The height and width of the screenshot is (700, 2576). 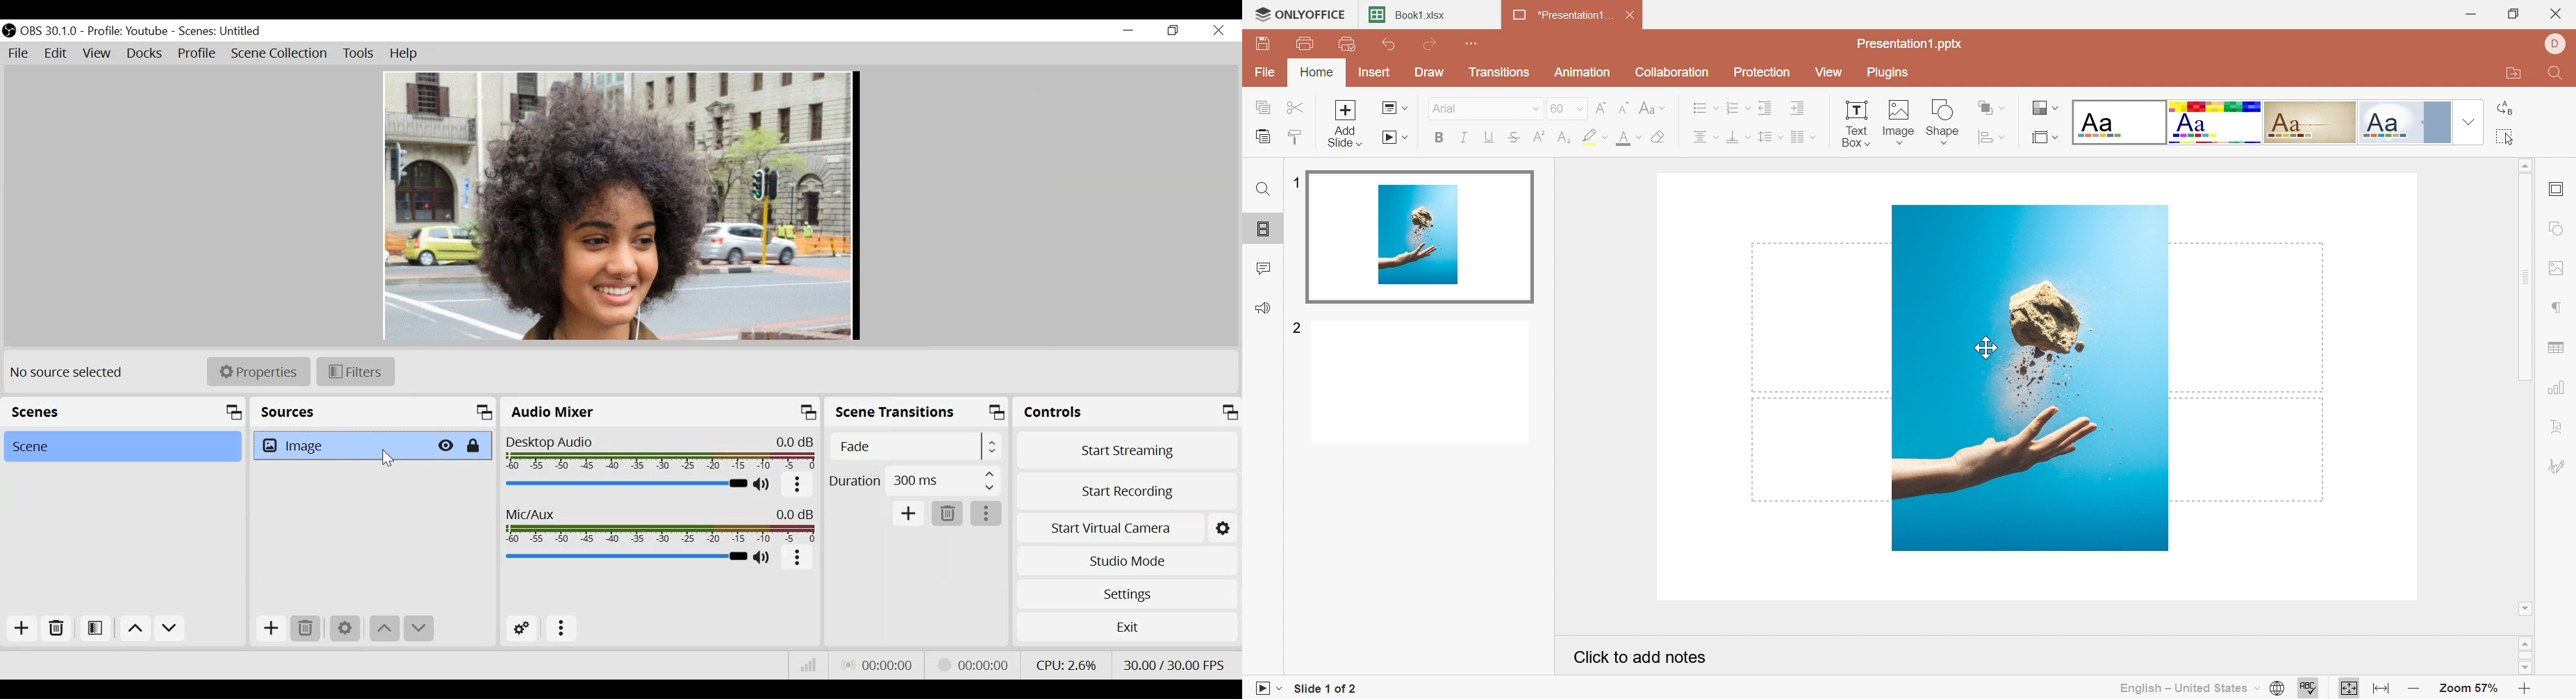 What do you see at coordinates (448, 446) in the screenshot?
I see `Hide` at bounding box center [448, 446].